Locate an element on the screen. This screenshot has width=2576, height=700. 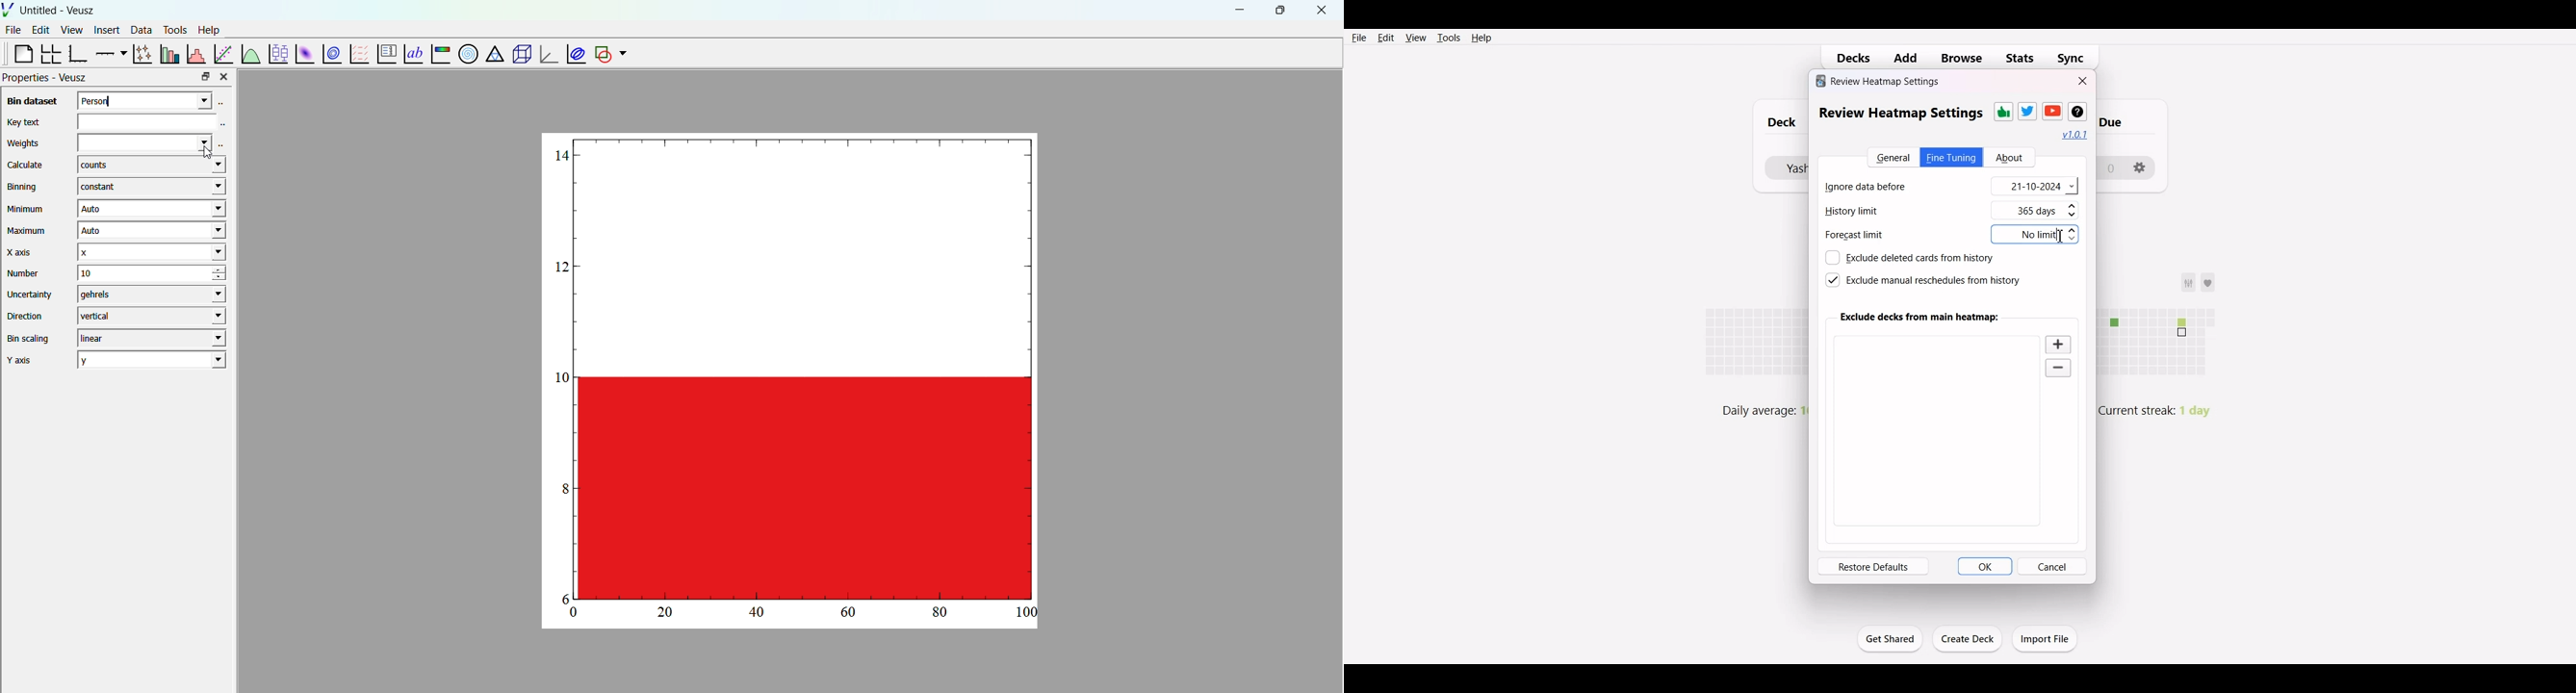
OK is located at coordinates (1985, 566).